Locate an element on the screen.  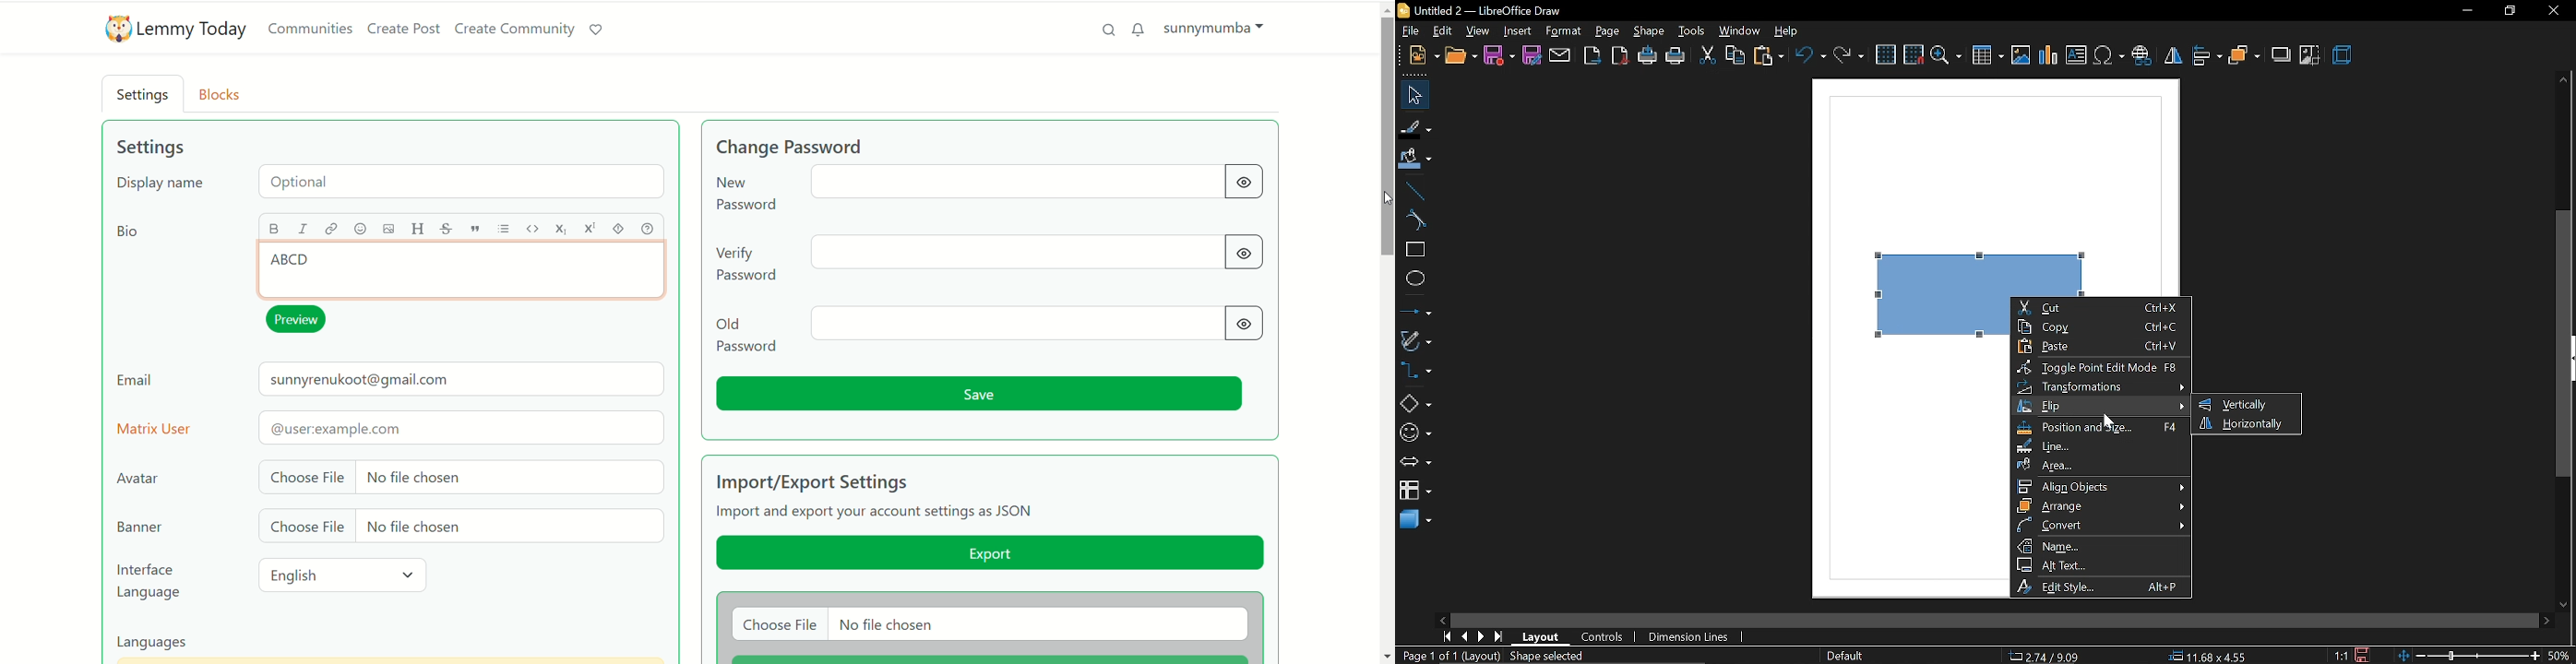
move down is located at coordinates (2564, 604).